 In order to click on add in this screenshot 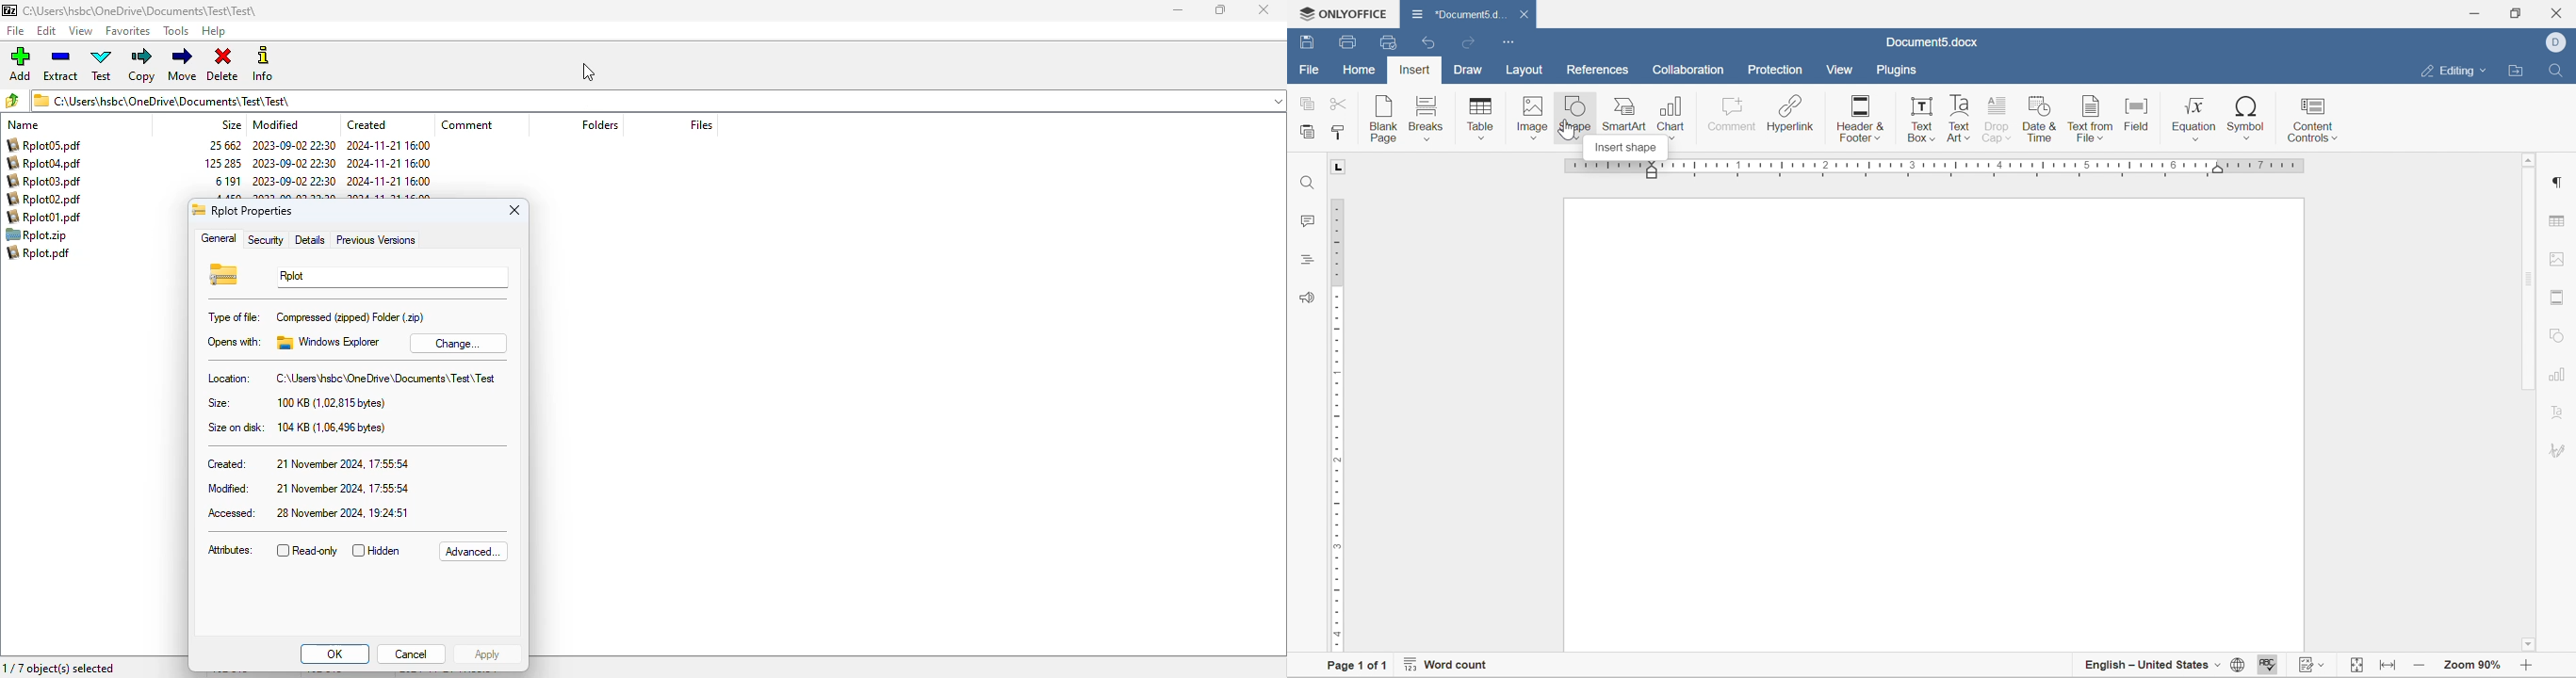, I will do `click(21, 63)`.